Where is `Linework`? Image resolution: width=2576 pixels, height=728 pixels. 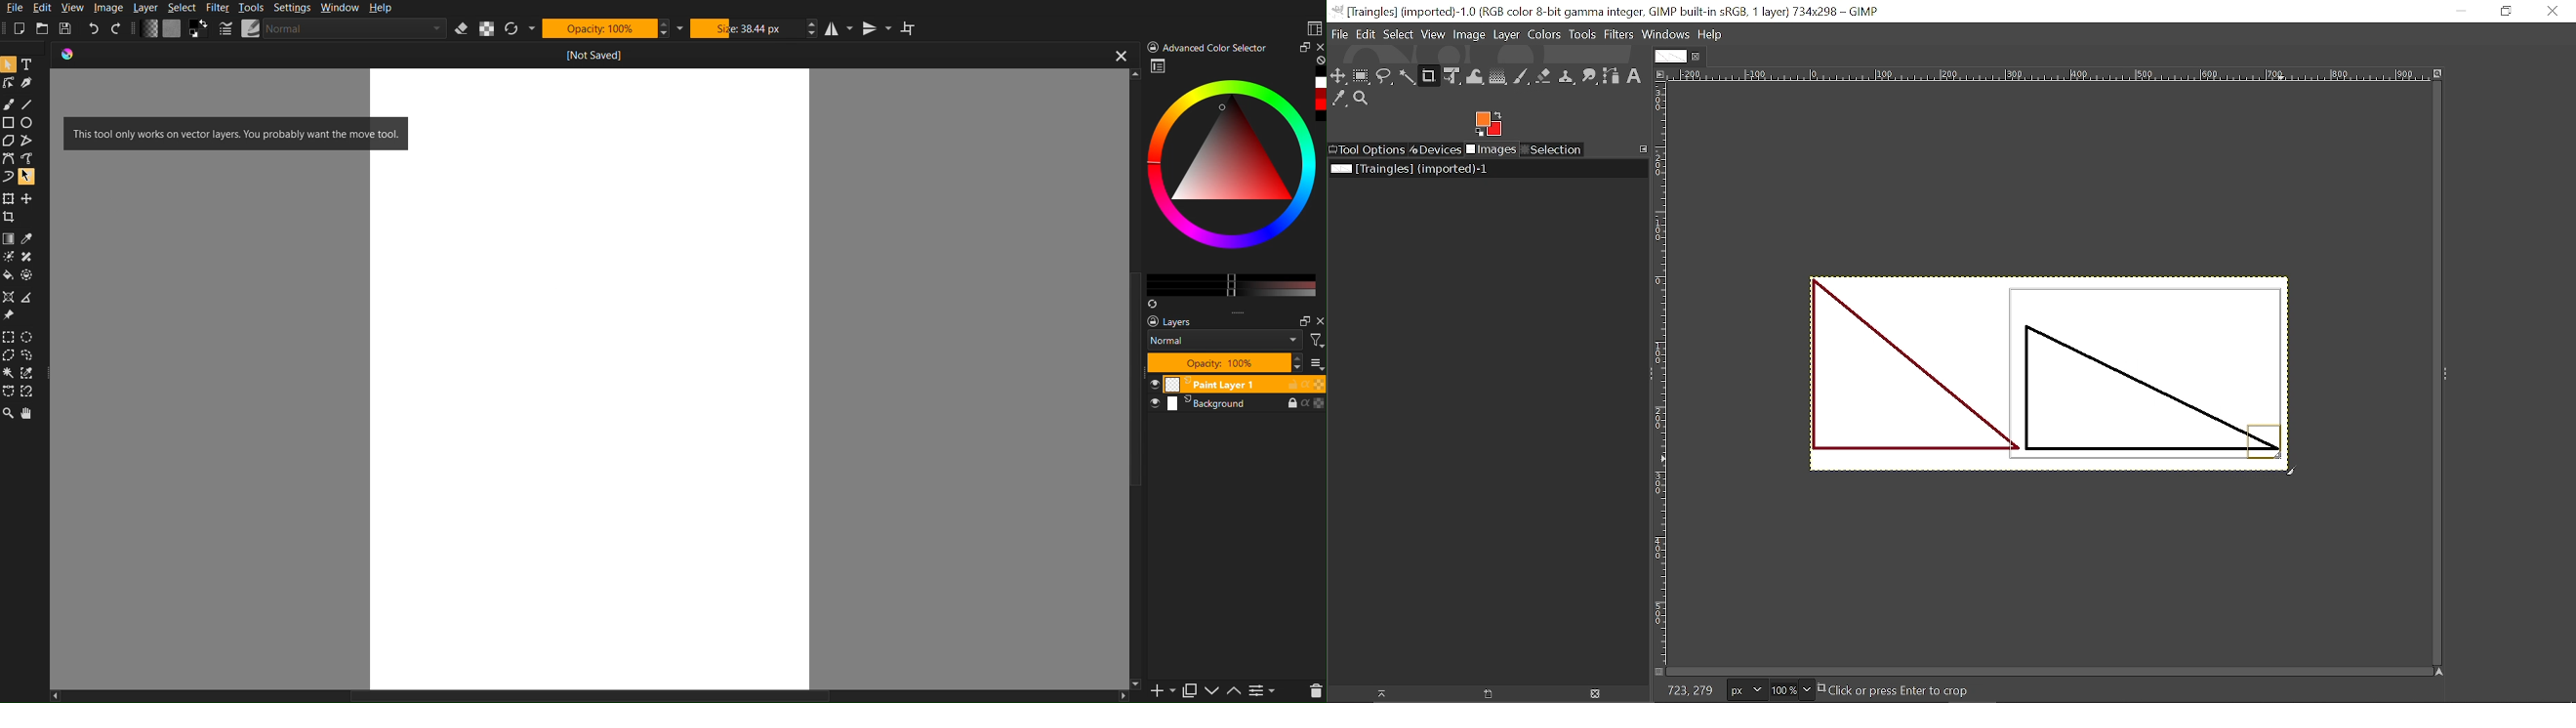
Linework is located at coordinates (9, 83).